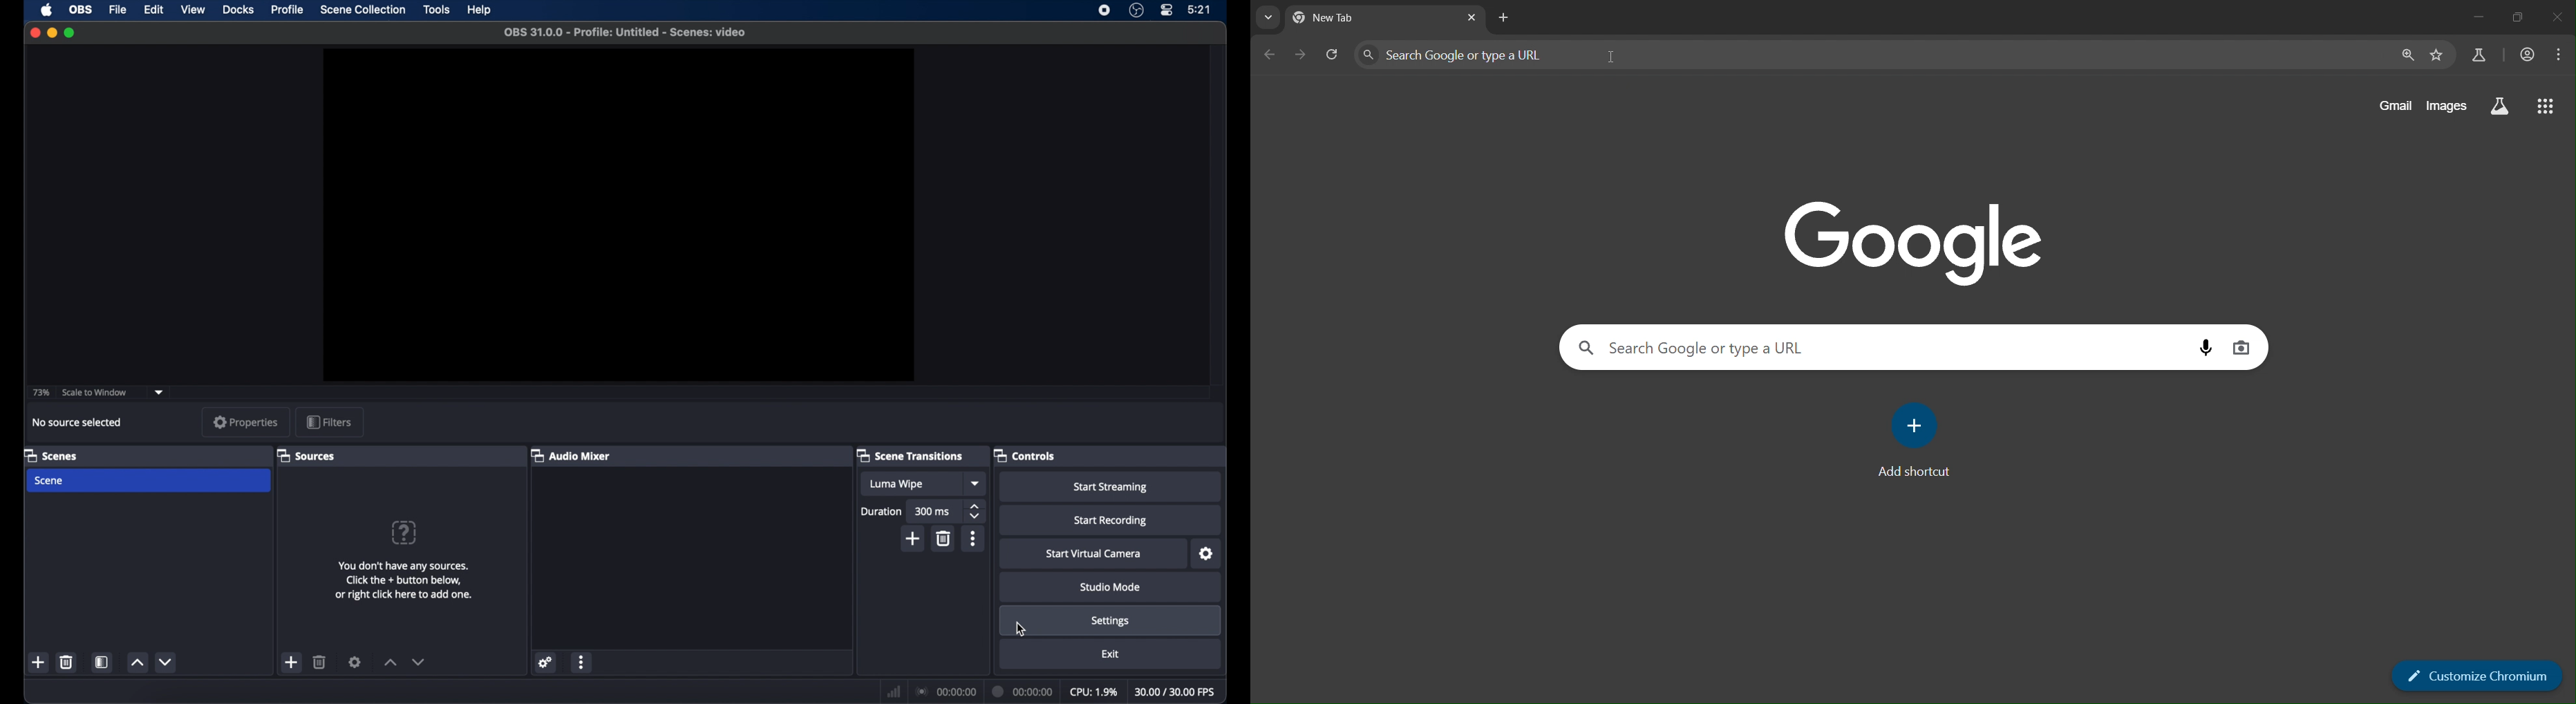  I want to click on sources, so click(305, 455).